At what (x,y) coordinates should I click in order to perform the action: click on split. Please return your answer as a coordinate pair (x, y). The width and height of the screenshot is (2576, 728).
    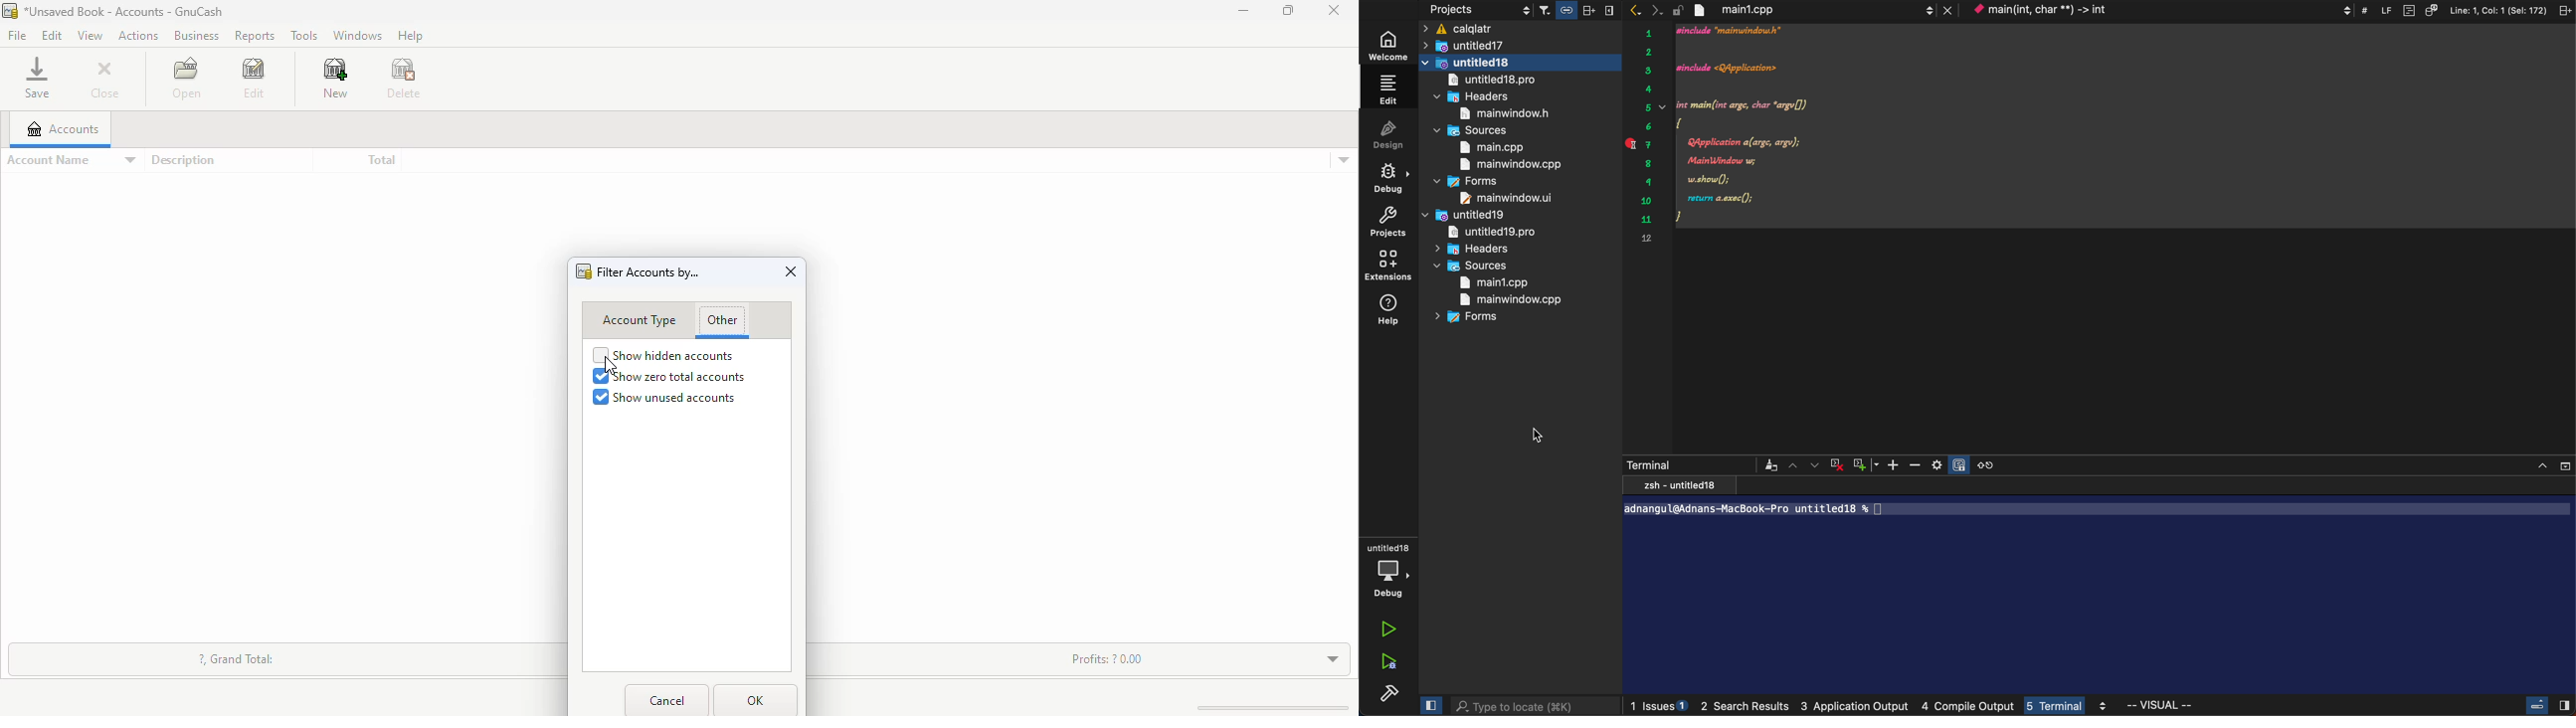
    Looking at the image, I should click on (2564, 10).